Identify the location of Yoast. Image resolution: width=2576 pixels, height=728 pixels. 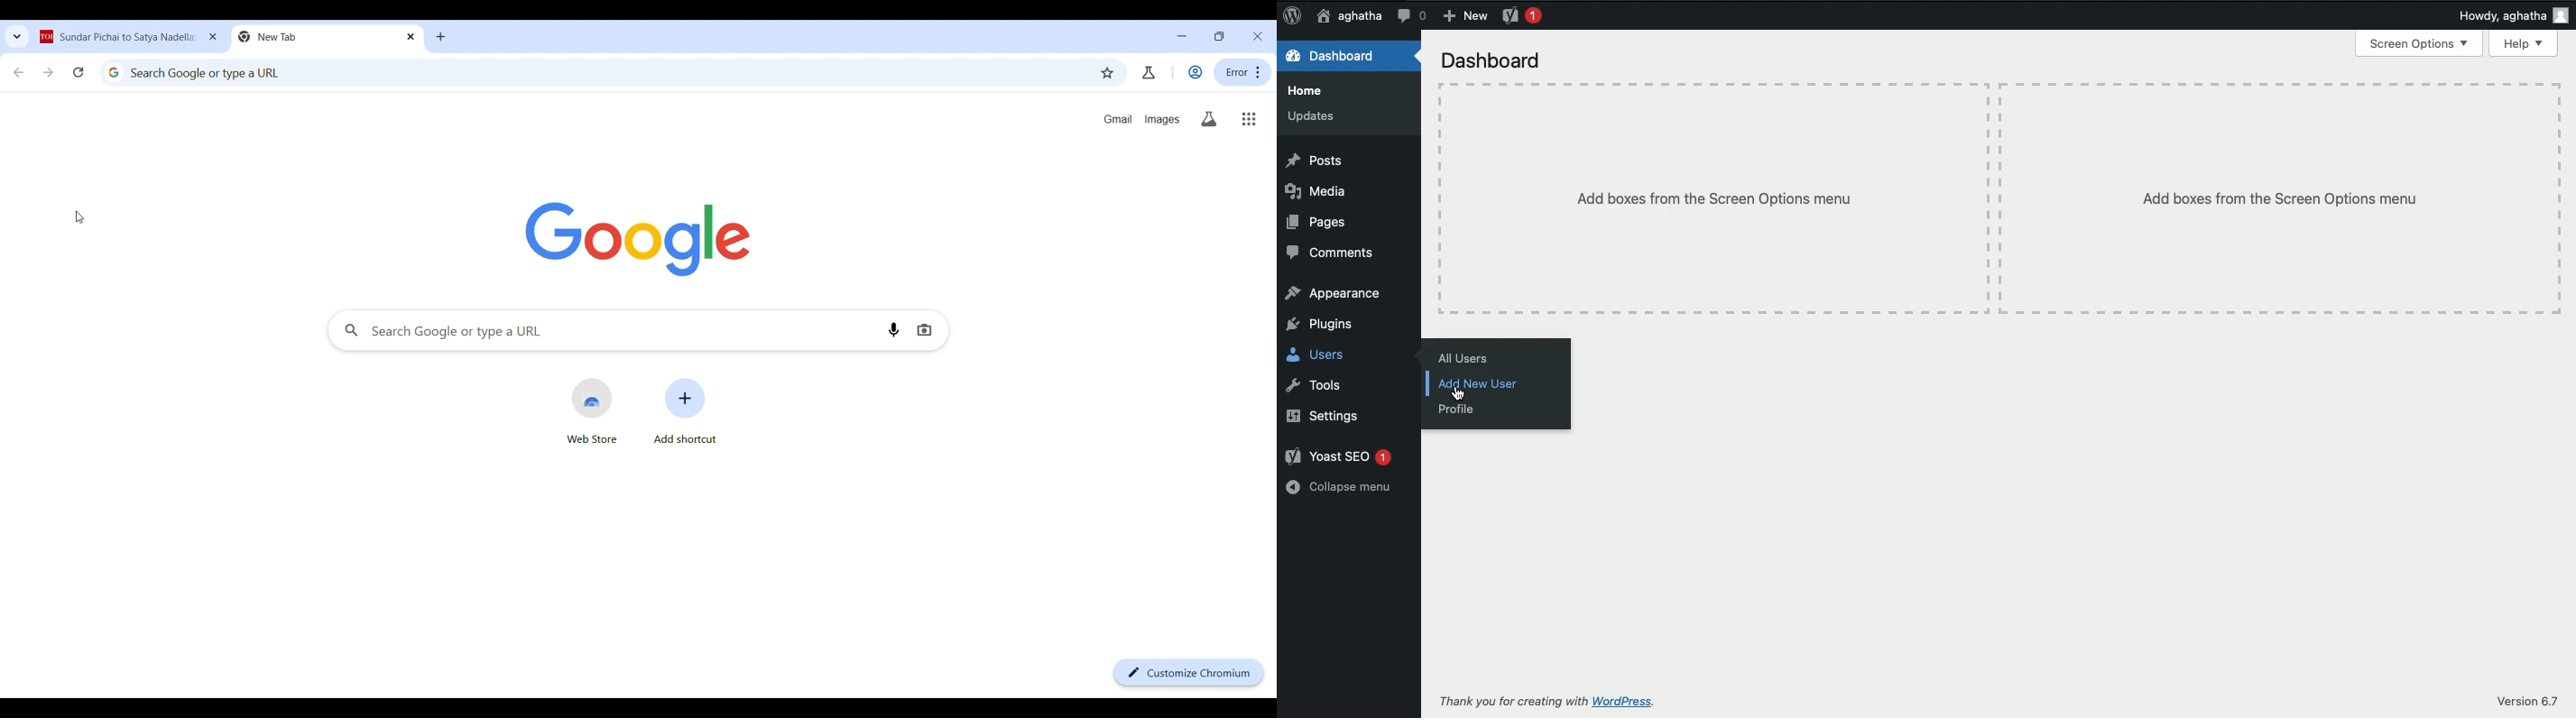
(1520, 14).